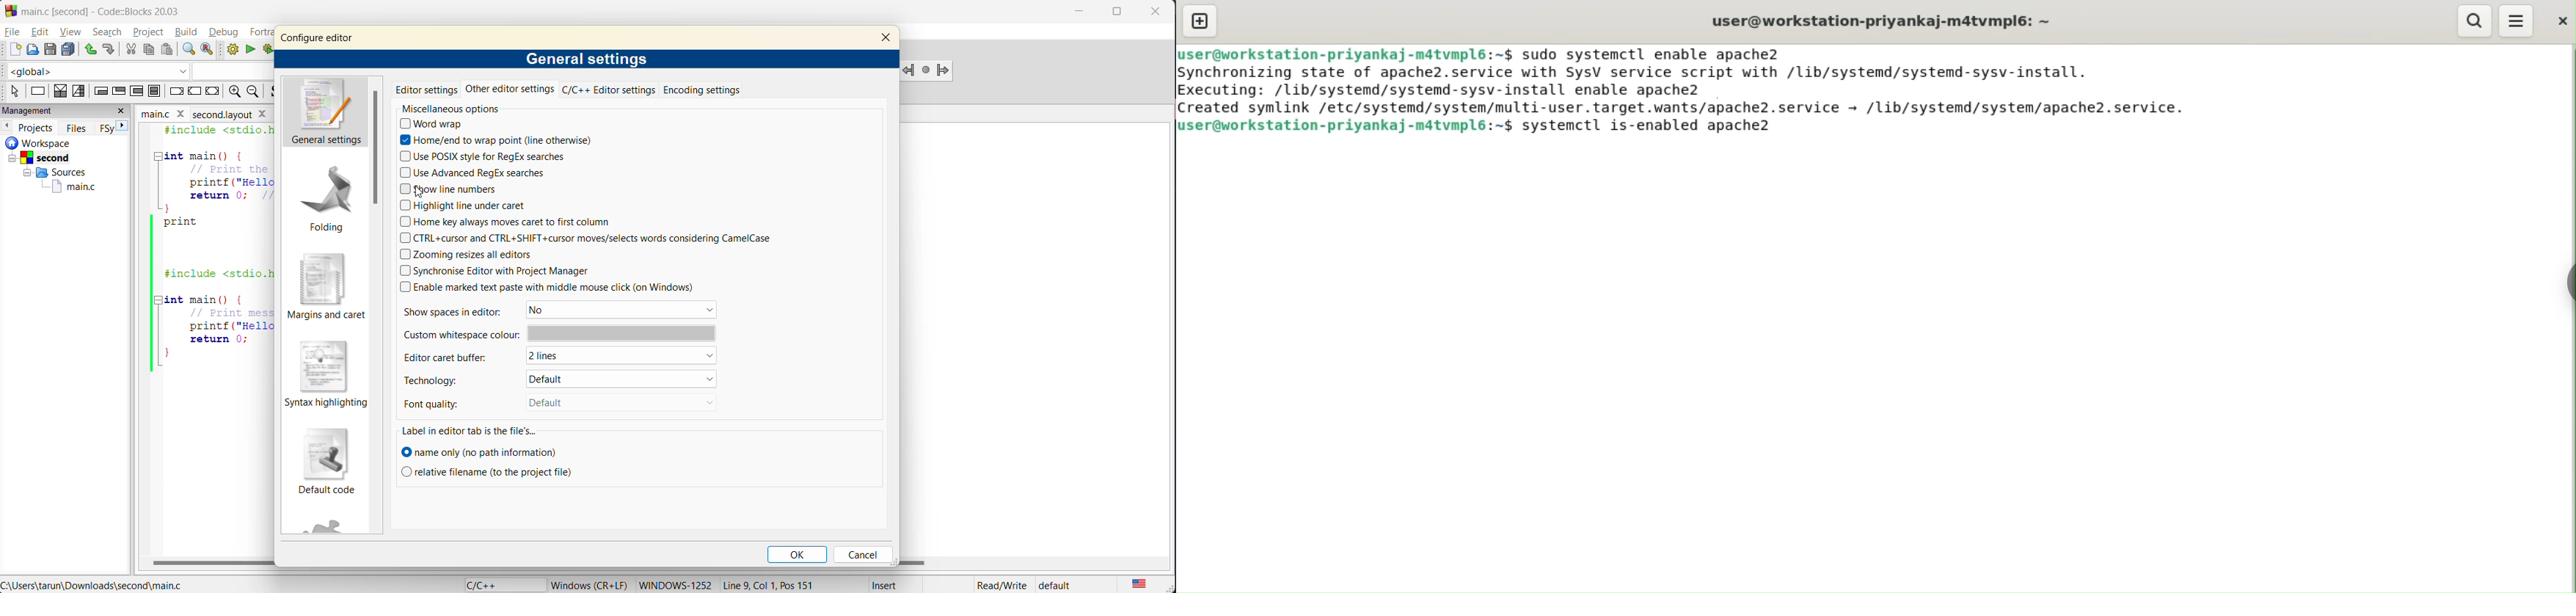 This screenshot has height=616, width=2576. Describe the element at coordinates (485, 451) in the screenshot. I see `name only (no path information)` at that location.